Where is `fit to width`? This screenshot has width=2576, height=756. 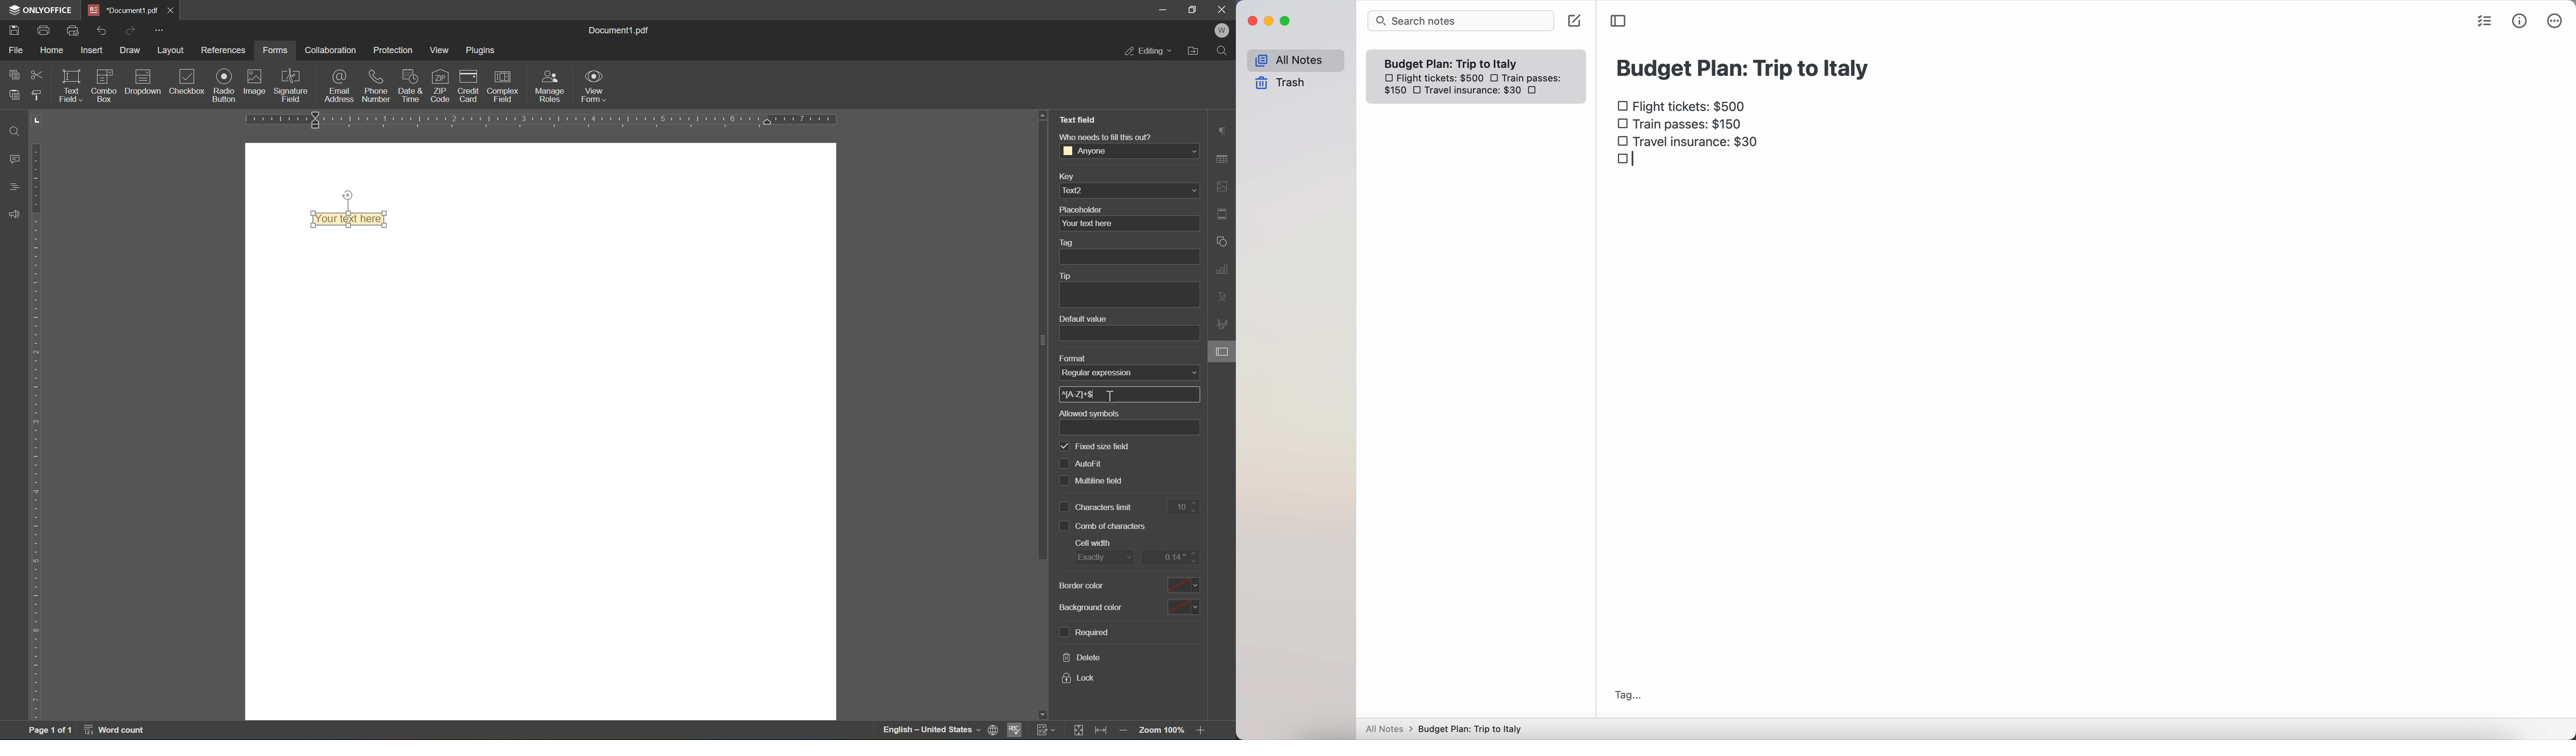
fit to width is located at coordinates (1101, 733).